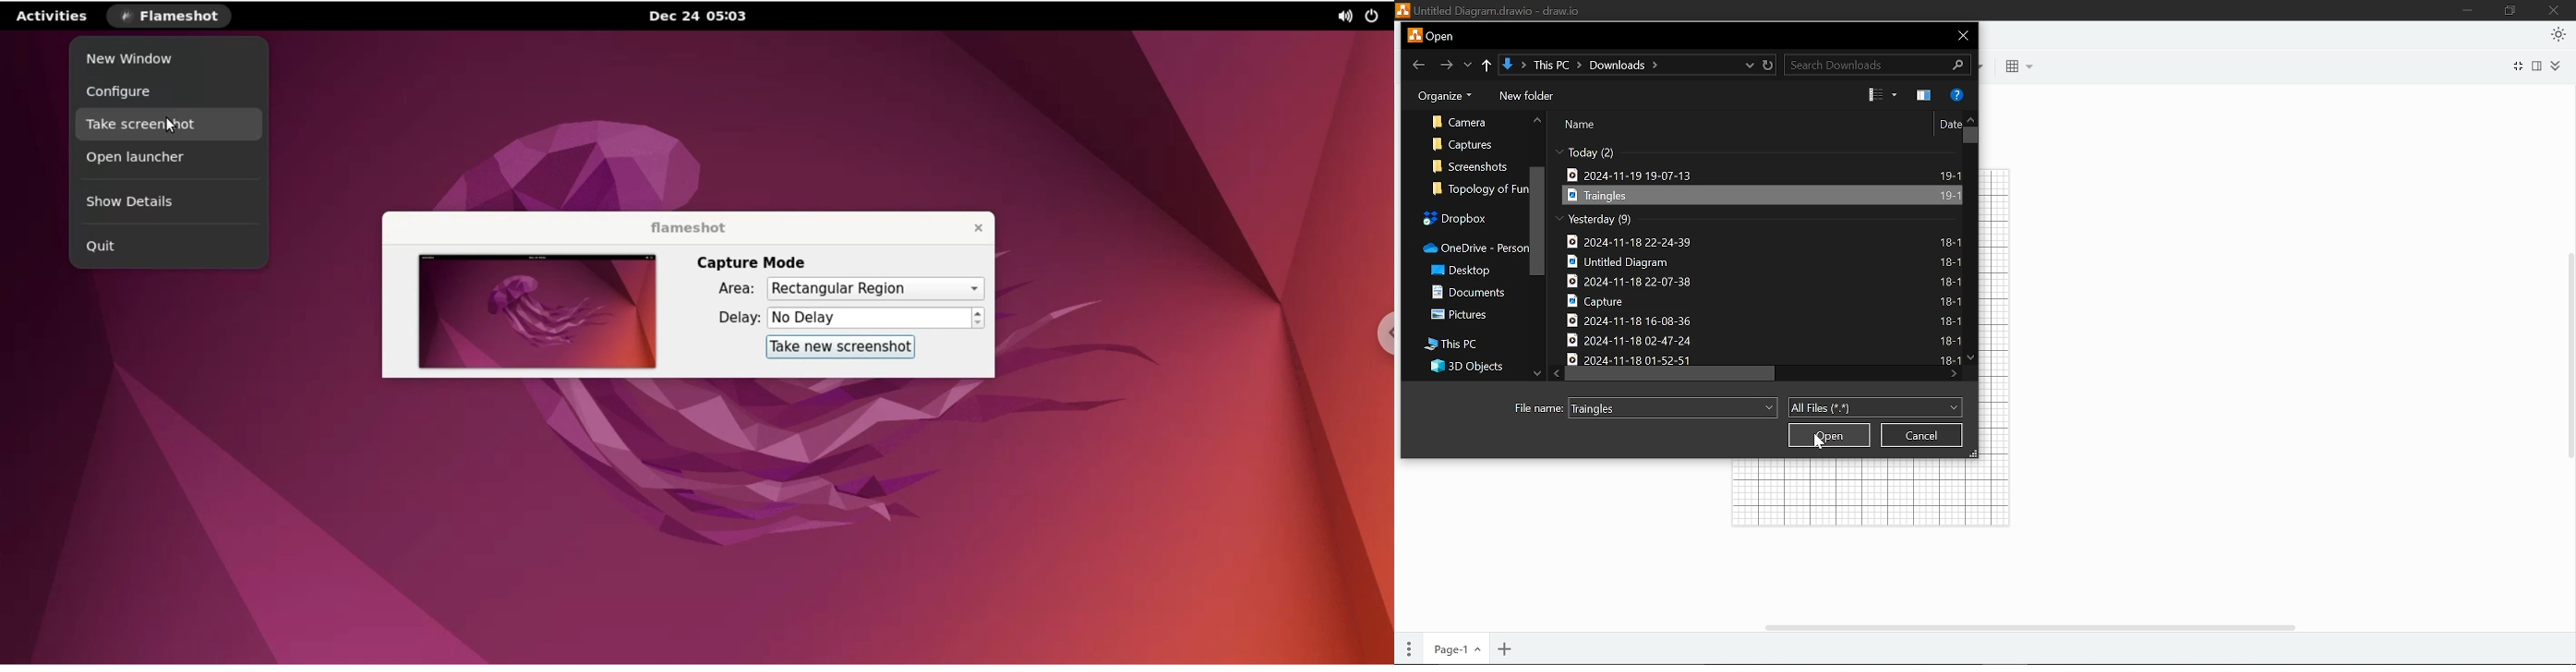 This screenshot has width=2576, height=672. I want to click on Appearence, so click(2556, 34).